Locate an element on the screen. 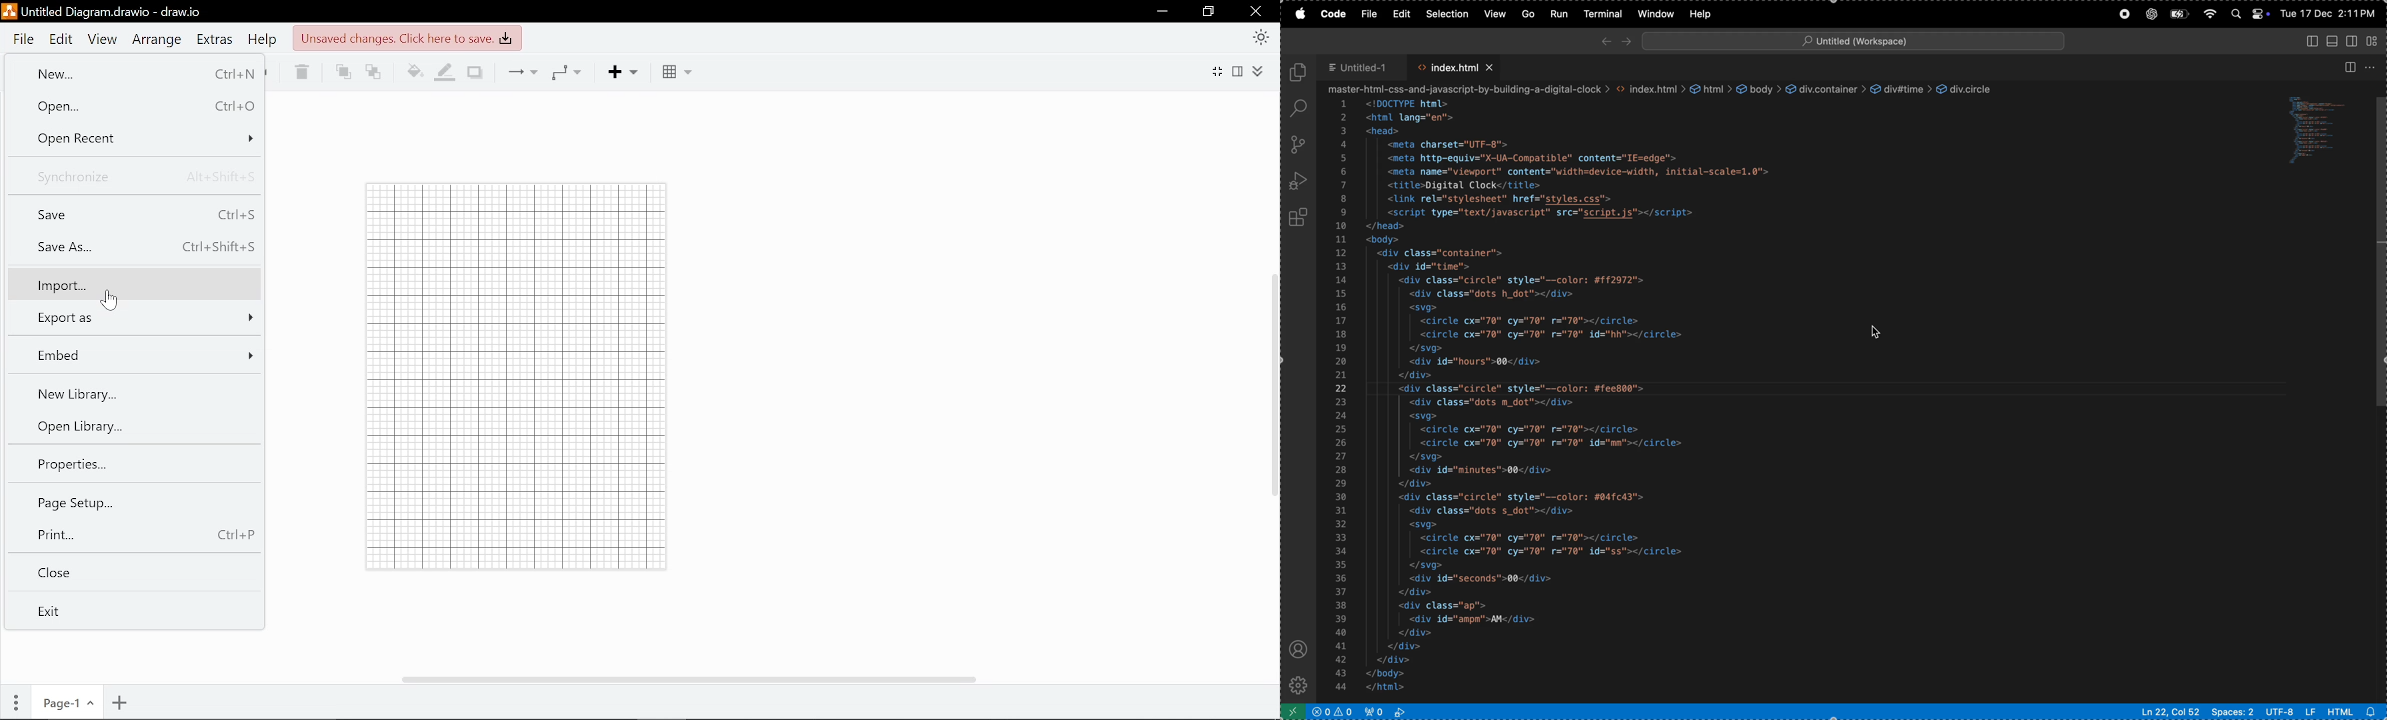 The height and width of the screenshot is (728, 2408). toggle panel is located at coordinates (2312, 43).